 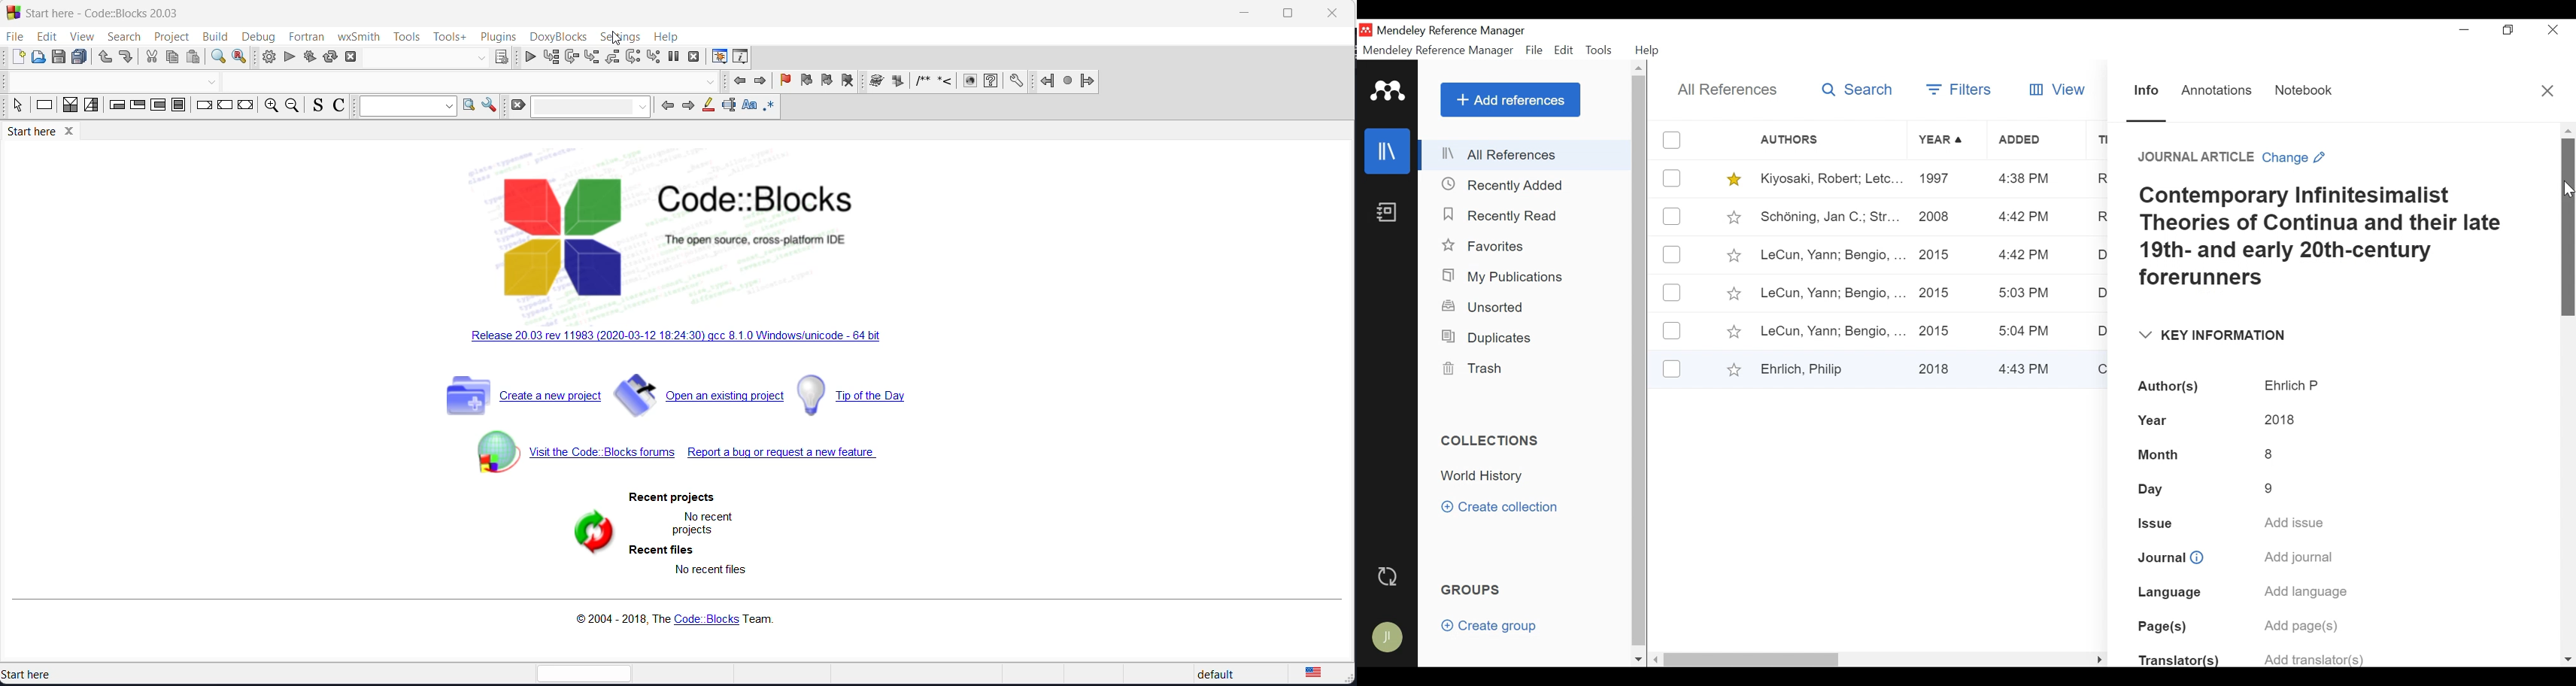 What do you see at coordinates (2294, 386) in the screenshot?
I see `Ehrlich P` at bounding box center [2294, 386].